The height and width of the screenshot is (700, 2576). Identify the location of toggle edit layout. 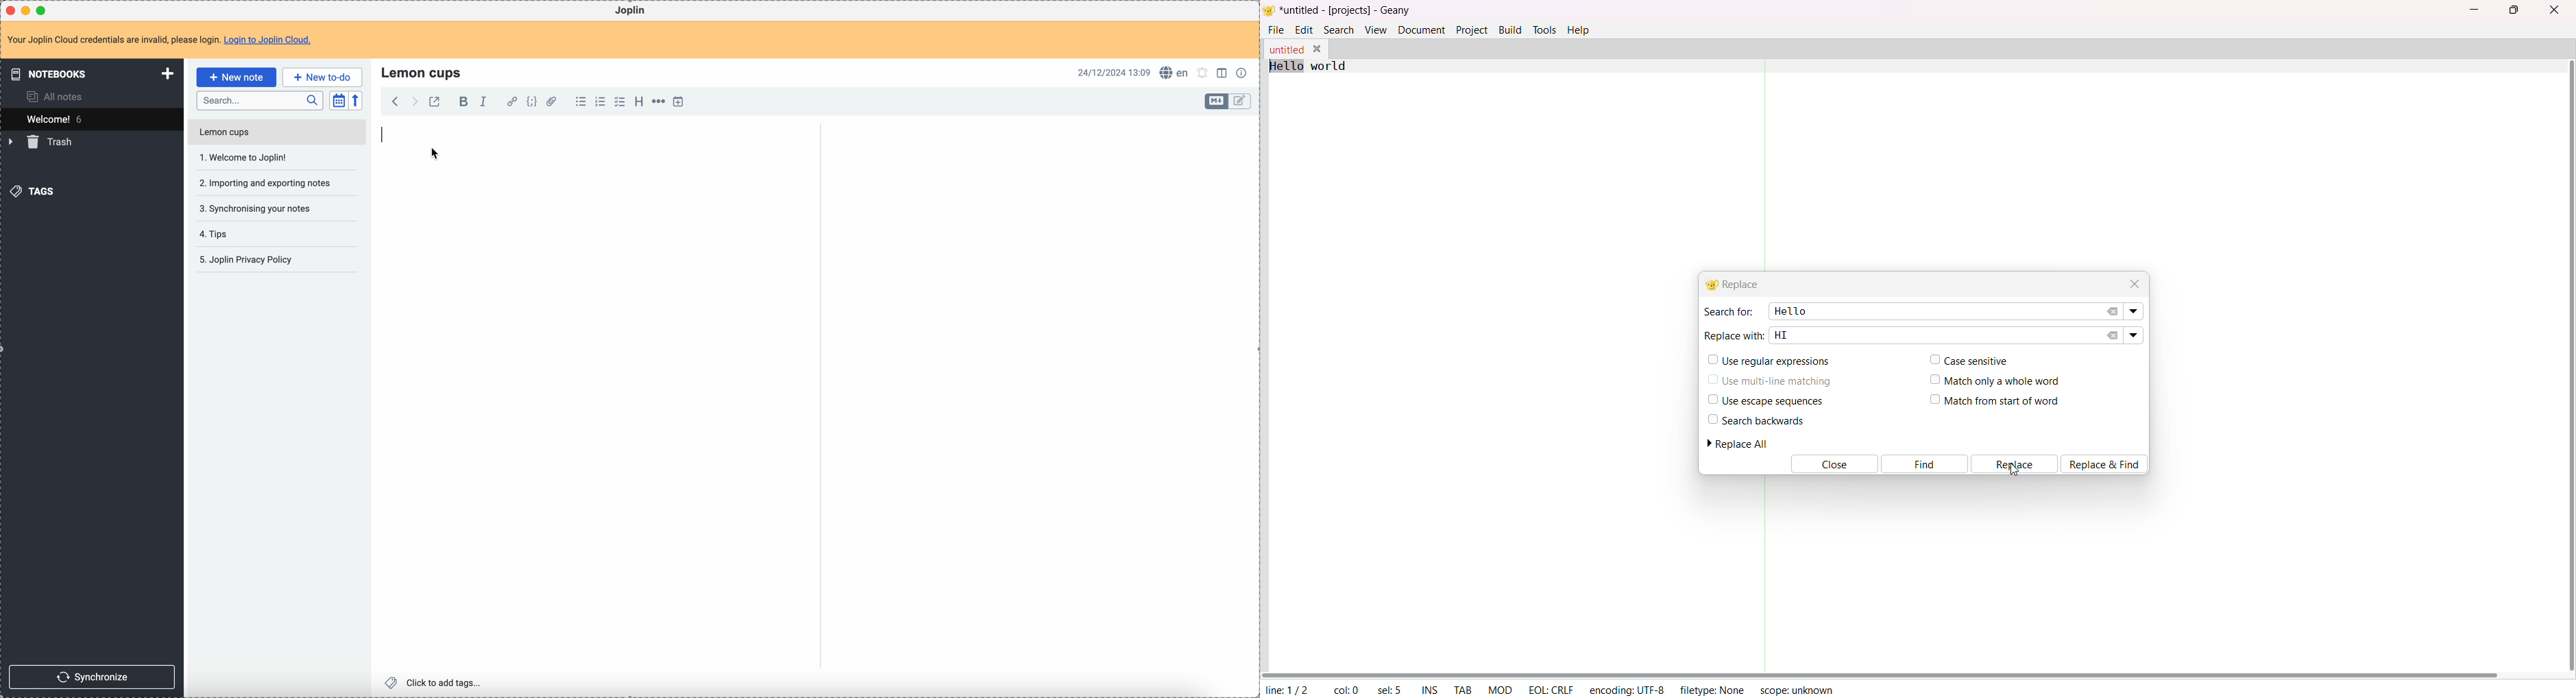
(1224, 72).